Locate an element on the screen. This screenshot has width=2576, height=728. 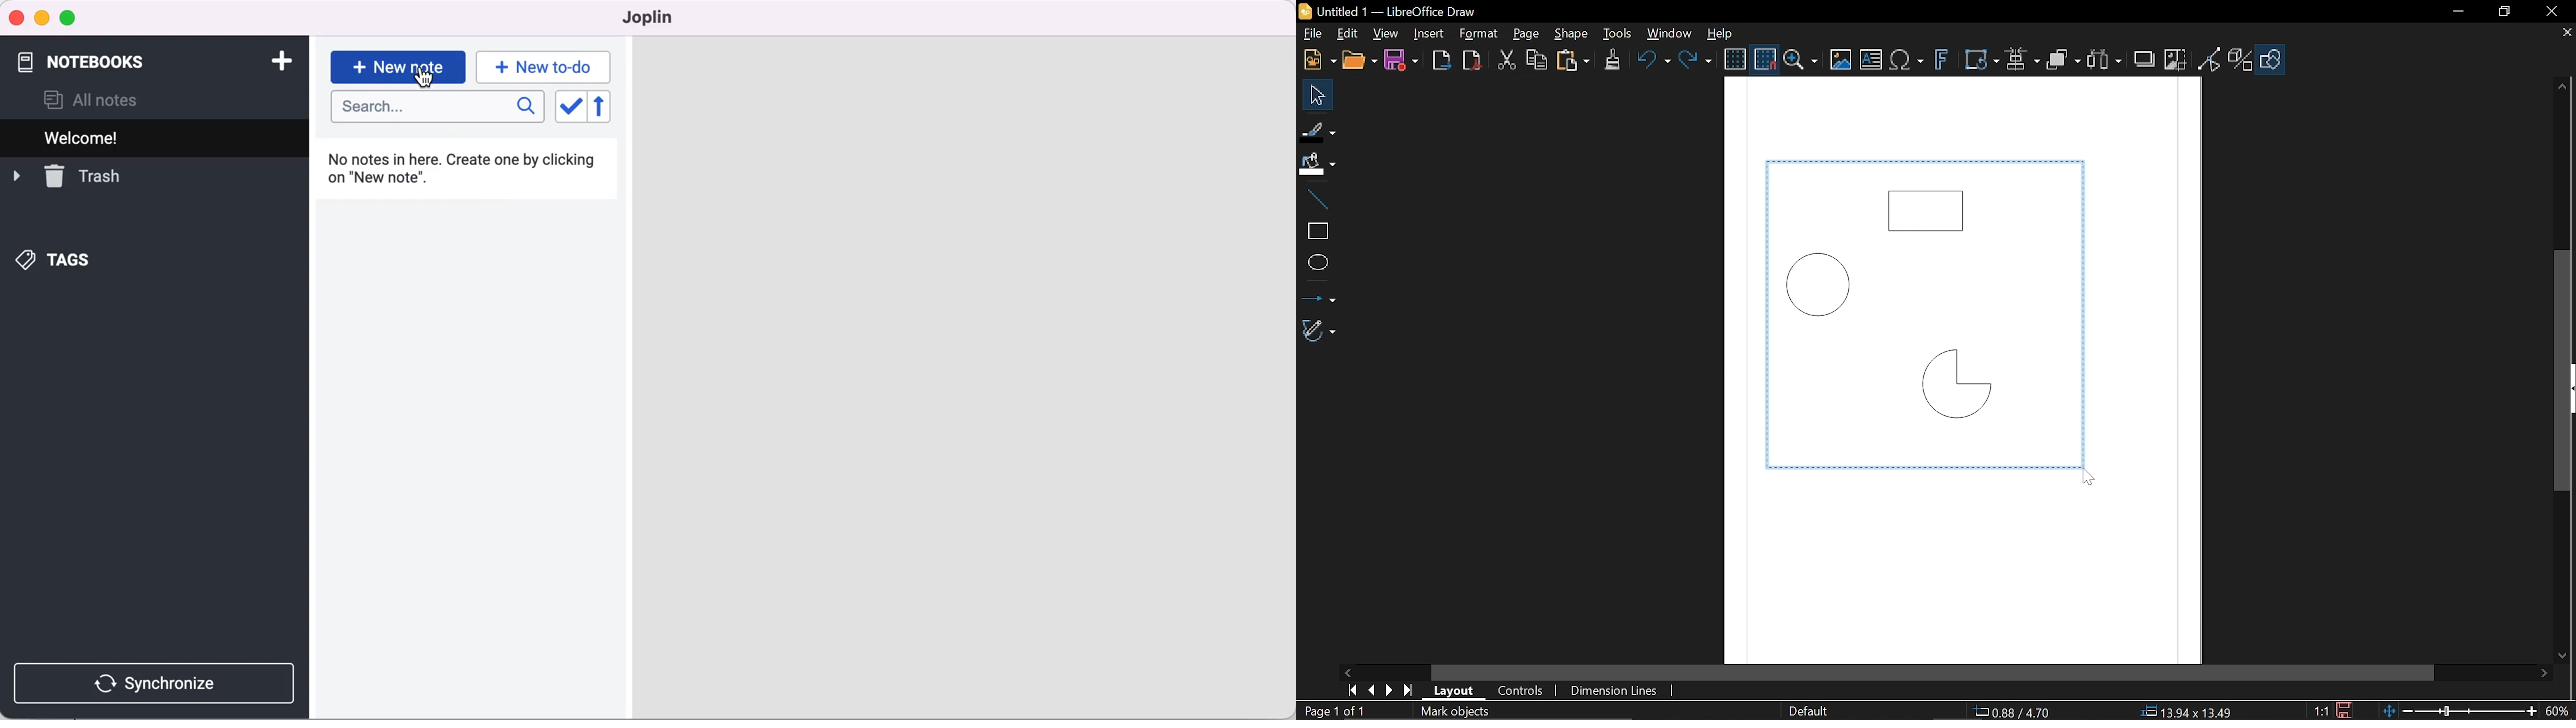
Cursor is located at coordinates (2083, 478).